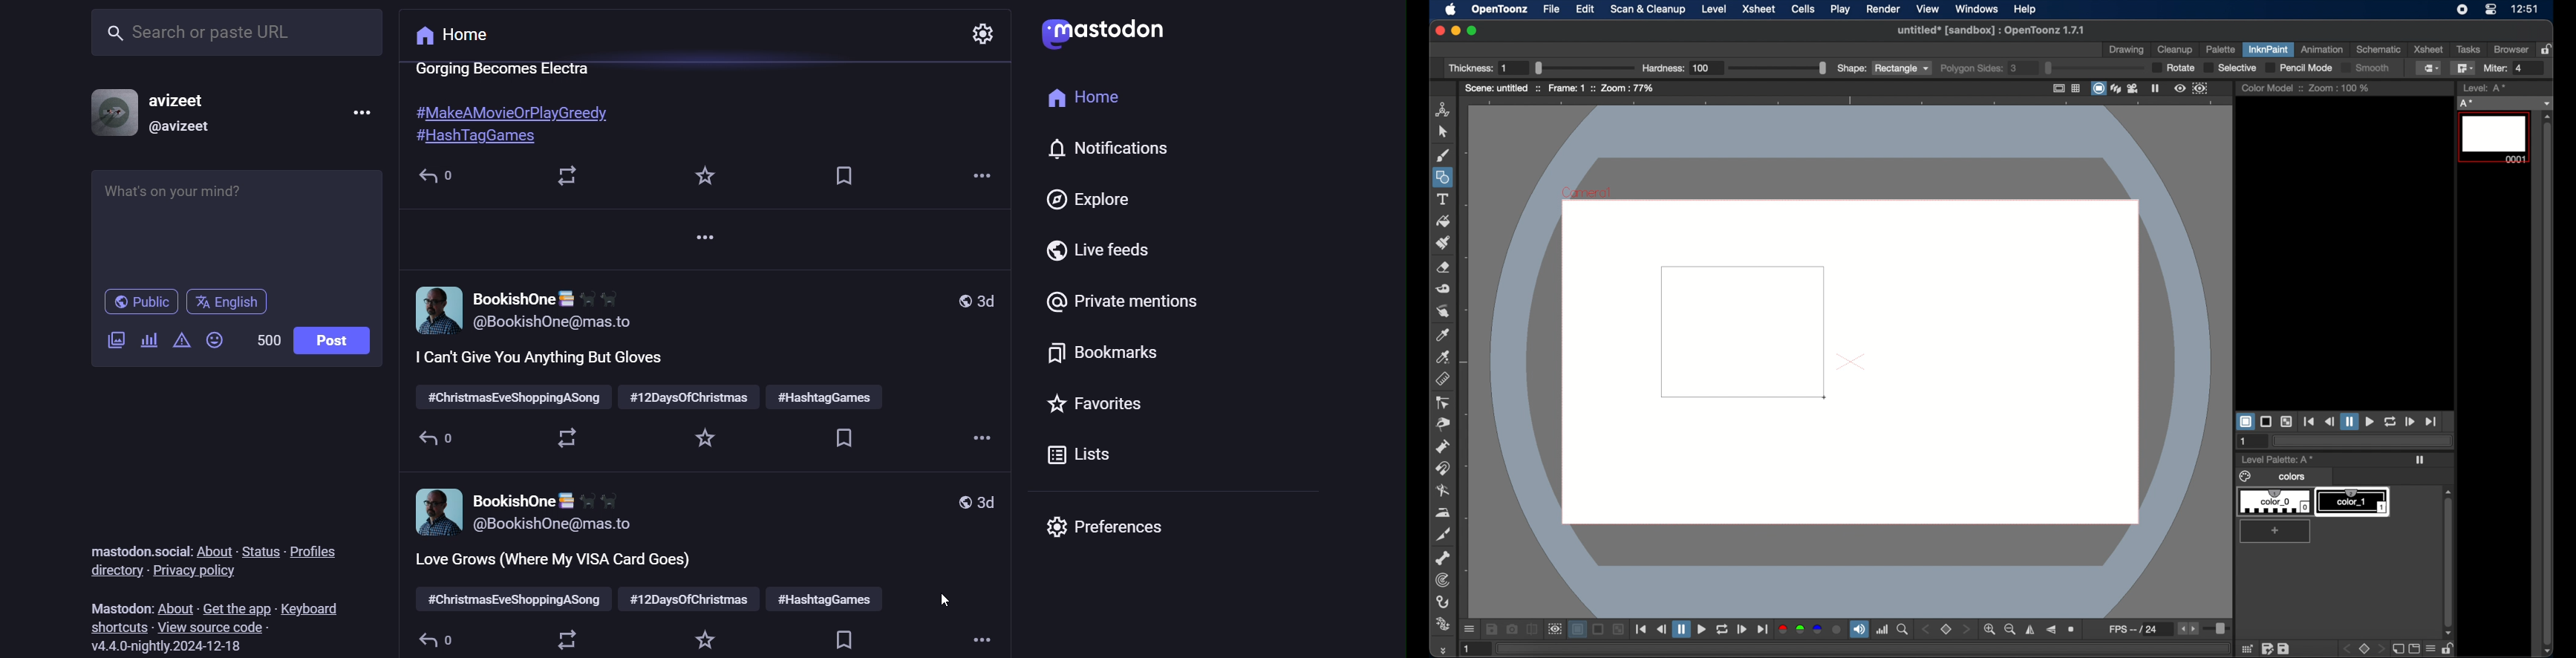  Describe the element at coordinates (1762, 341) in the screenshot. I see `square` at that location.